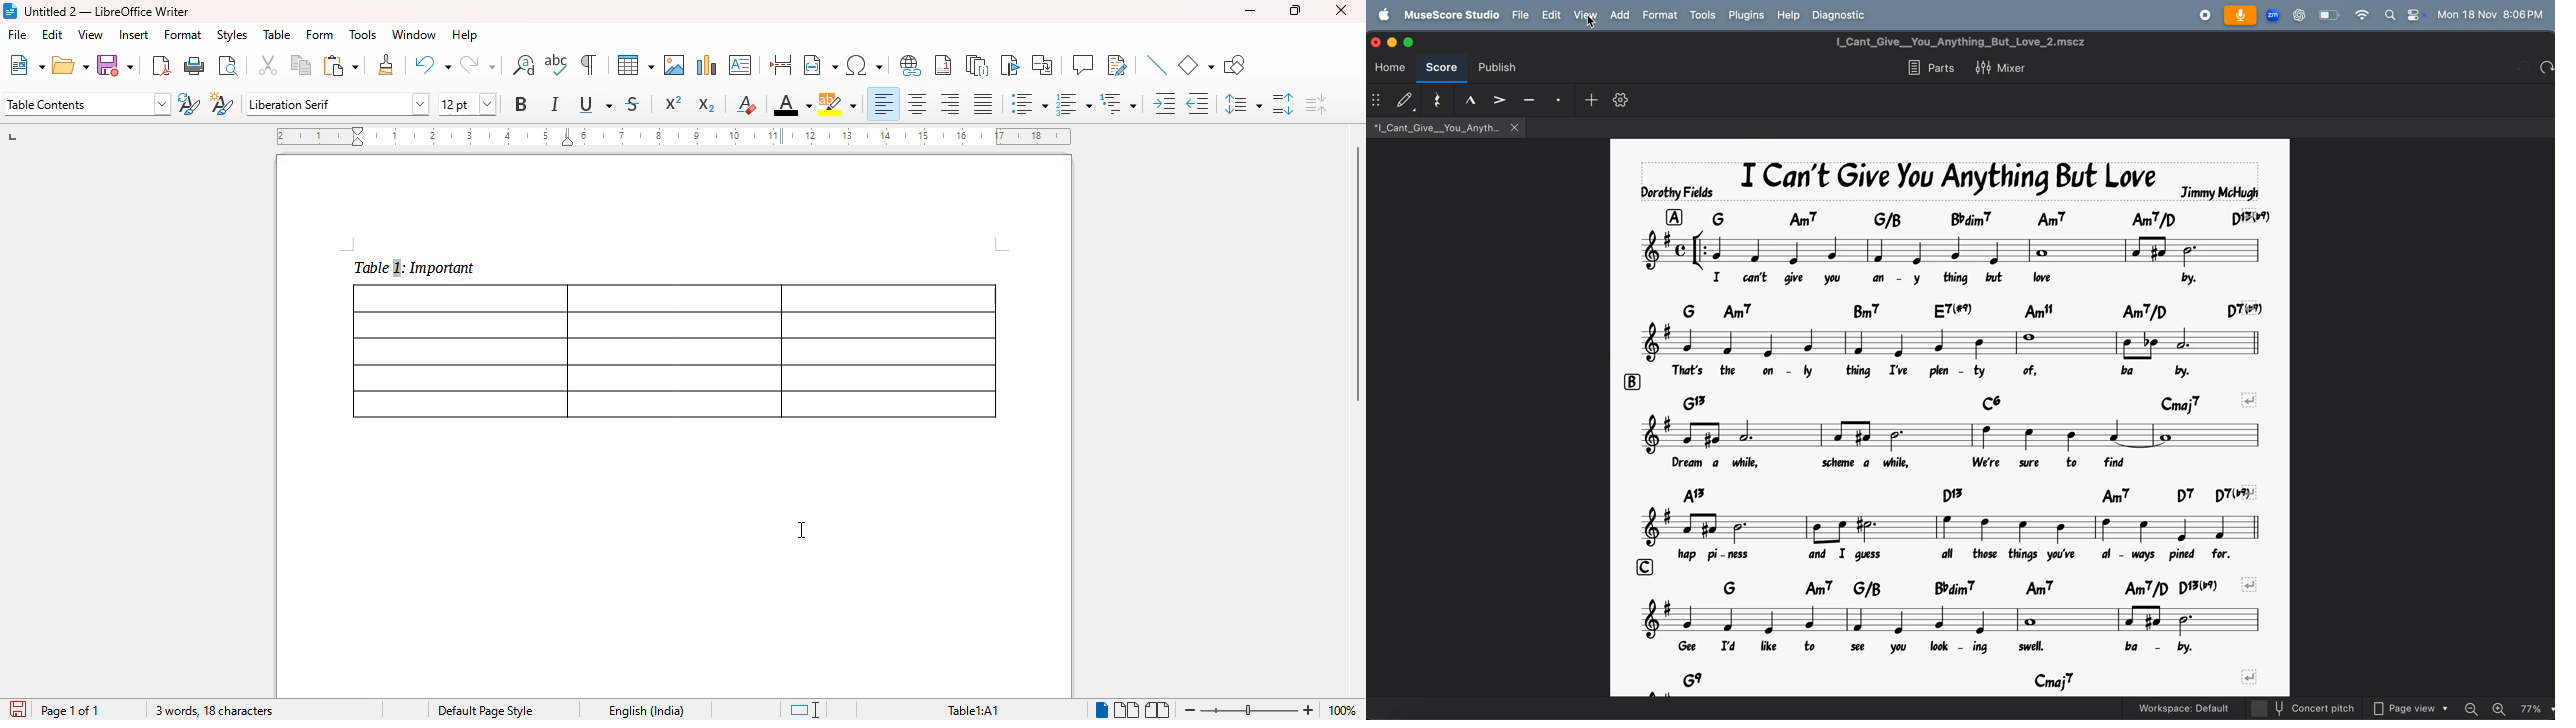  I want to click on row, so click(1673, 216).